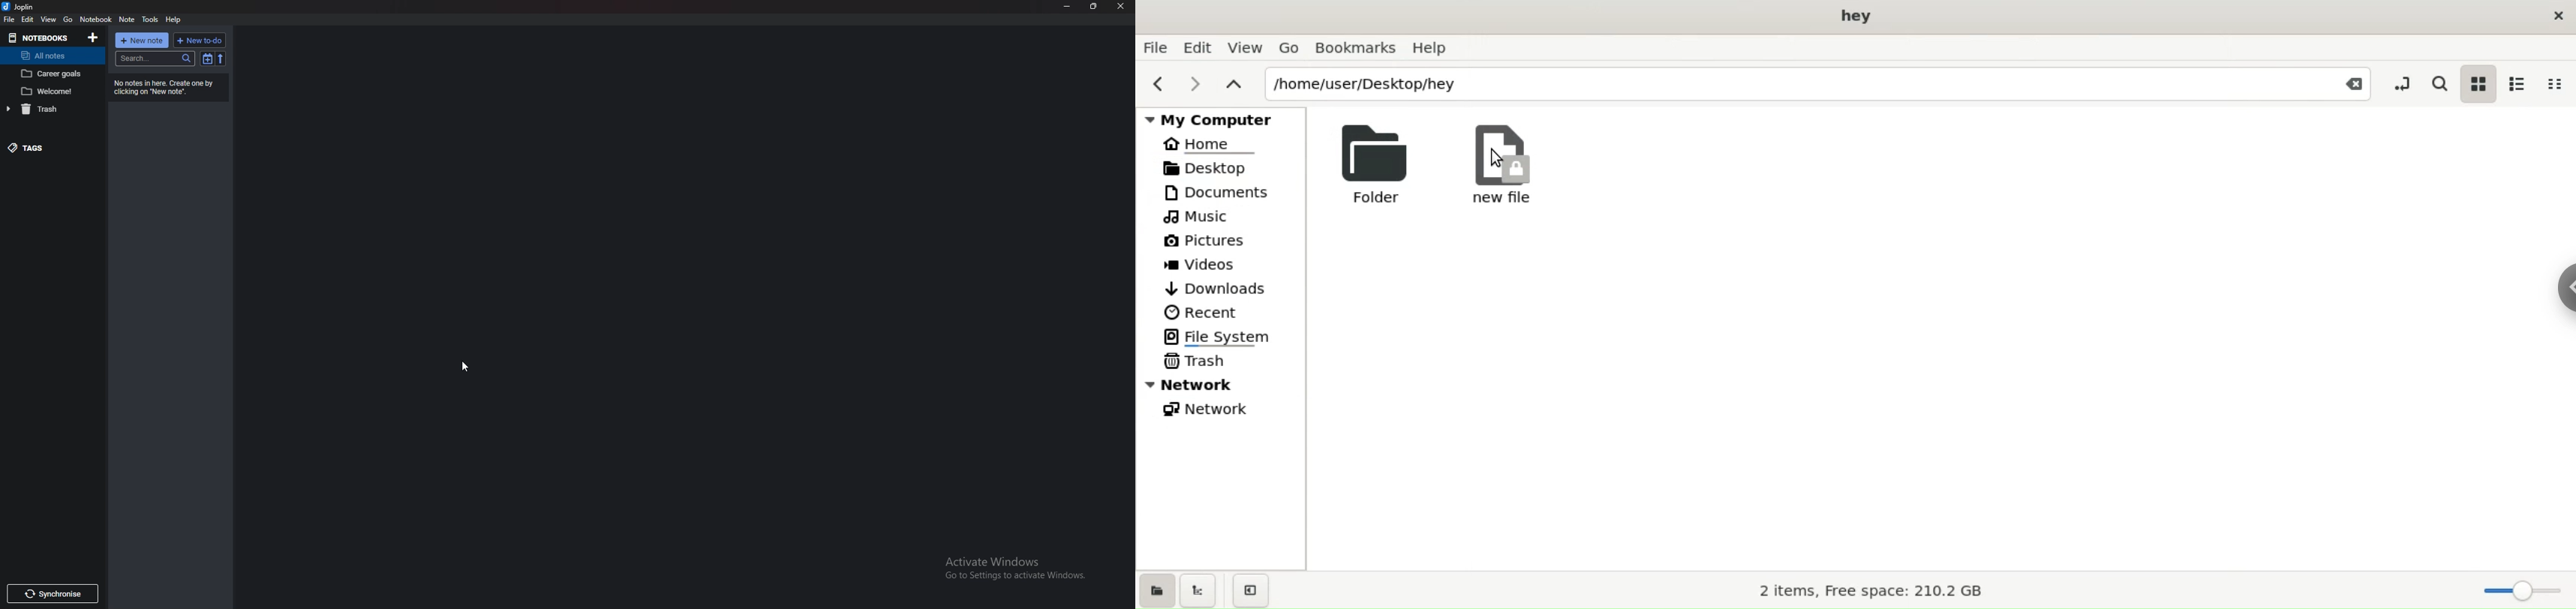 The height and width of the screenshot is (616, 2576). I want to click on Close, so click(2352, 86).